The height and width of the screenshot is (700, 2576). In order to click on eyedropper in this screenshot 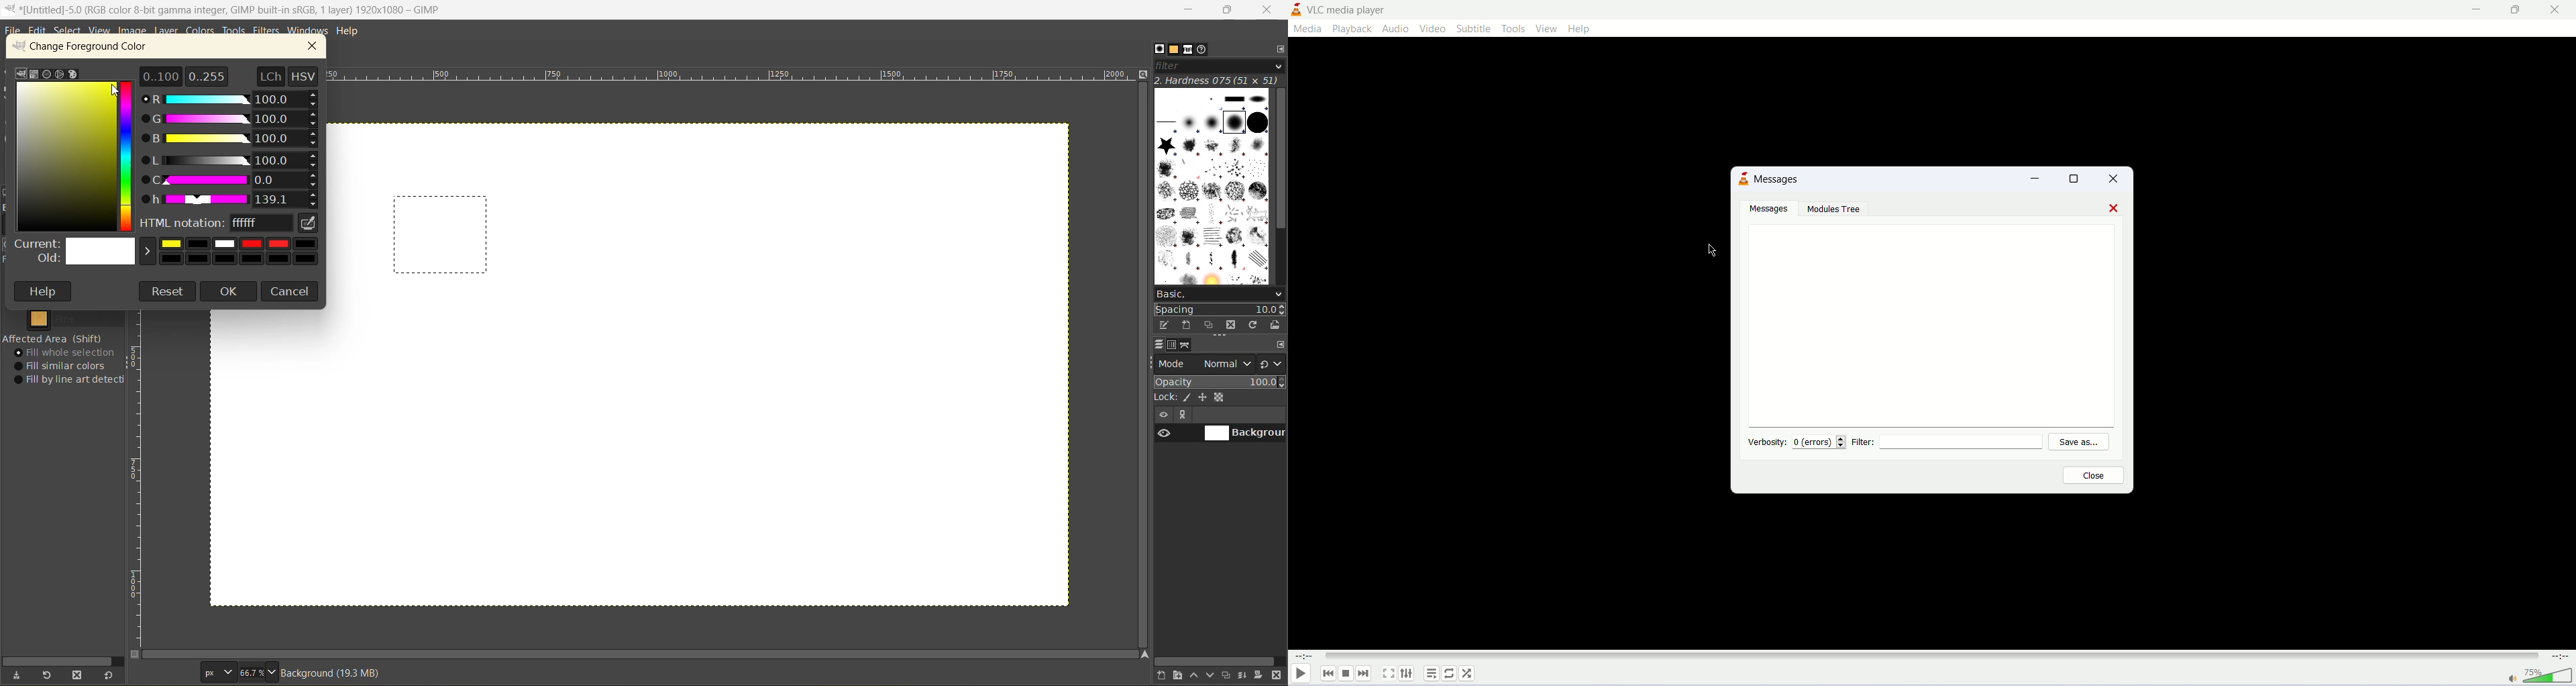, I will do `click(309, 224)`.